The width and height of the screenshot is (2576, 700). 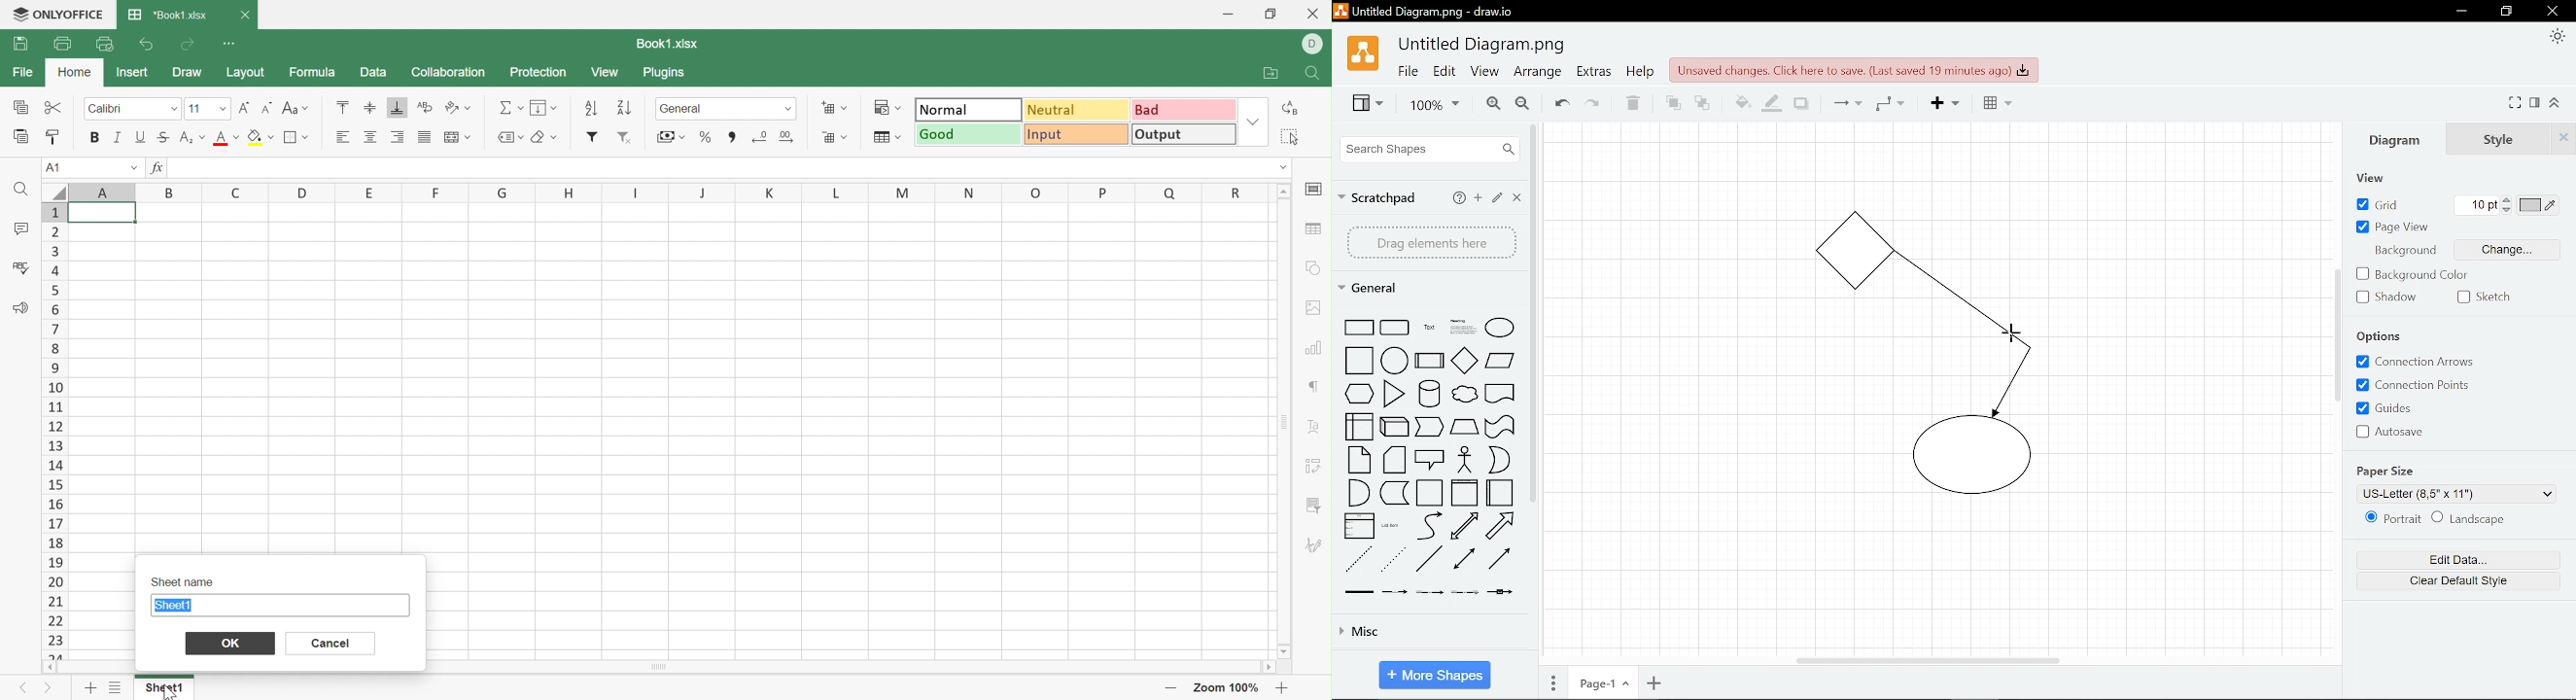 What do you see at coordinates (167, 13) in the screenshot?
I see `Book.xlsx` at bounding box center [167, 13].